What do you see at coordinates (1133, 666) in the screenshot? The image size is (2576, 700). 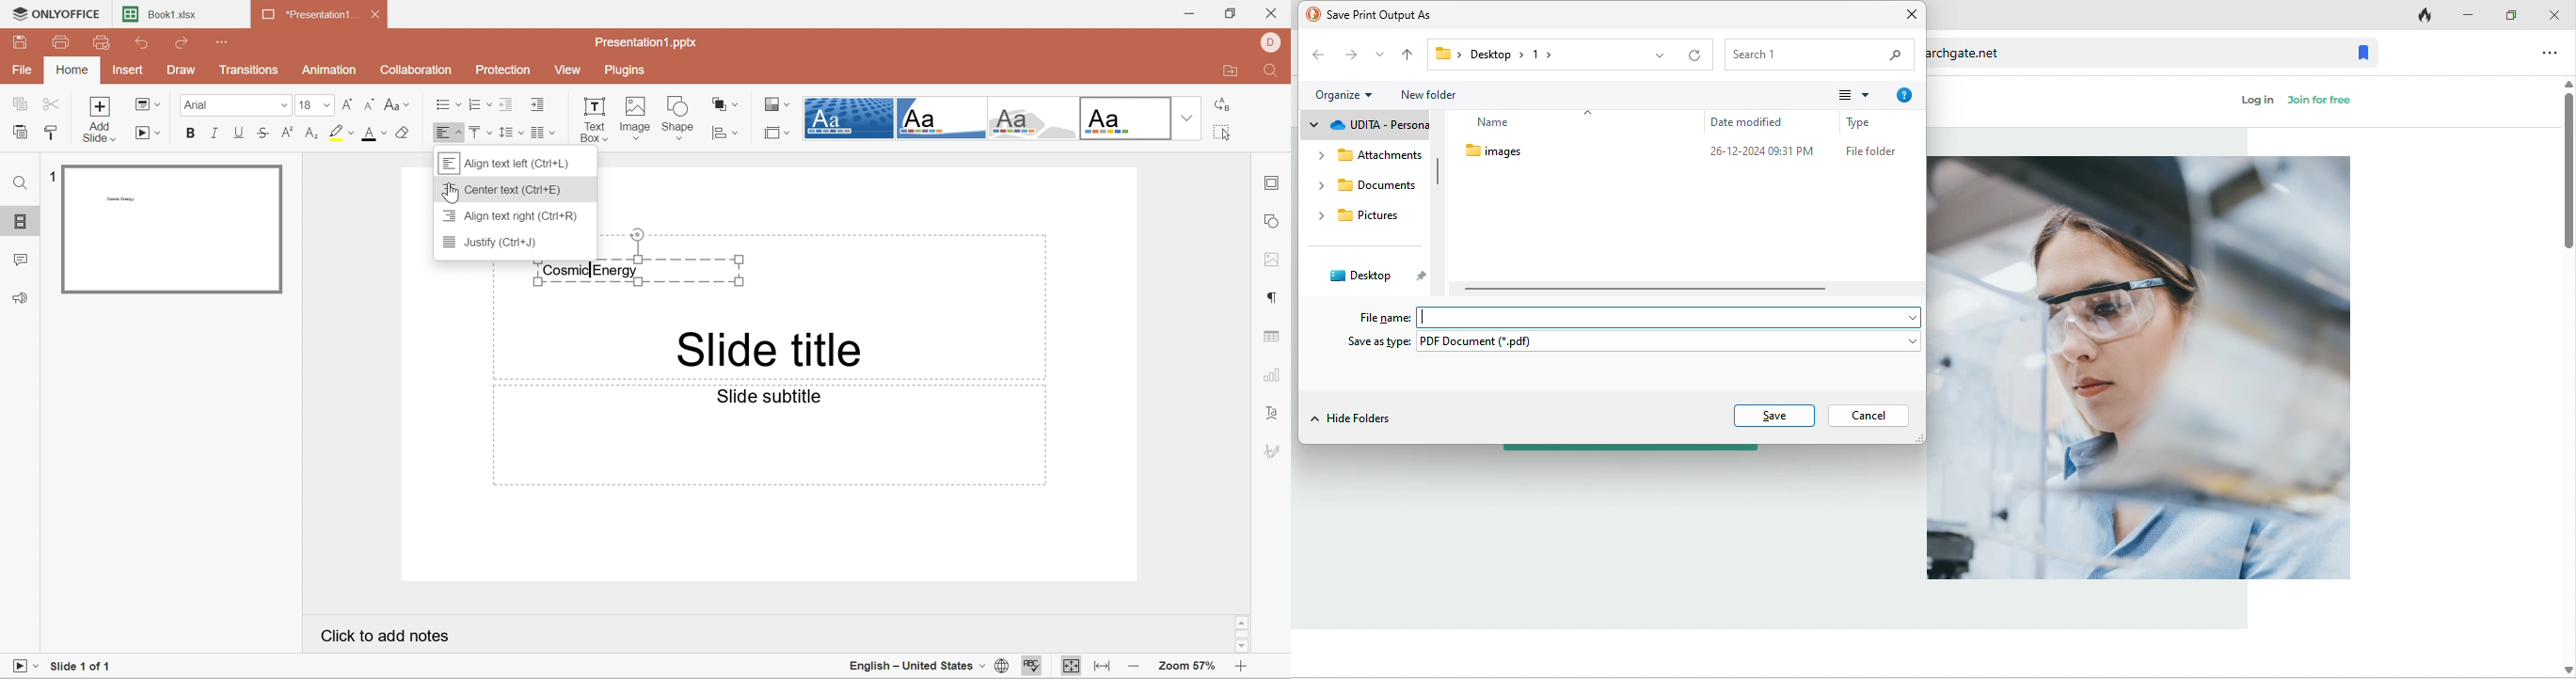 I see `Zoom out` at bounding box center [1133, 666].